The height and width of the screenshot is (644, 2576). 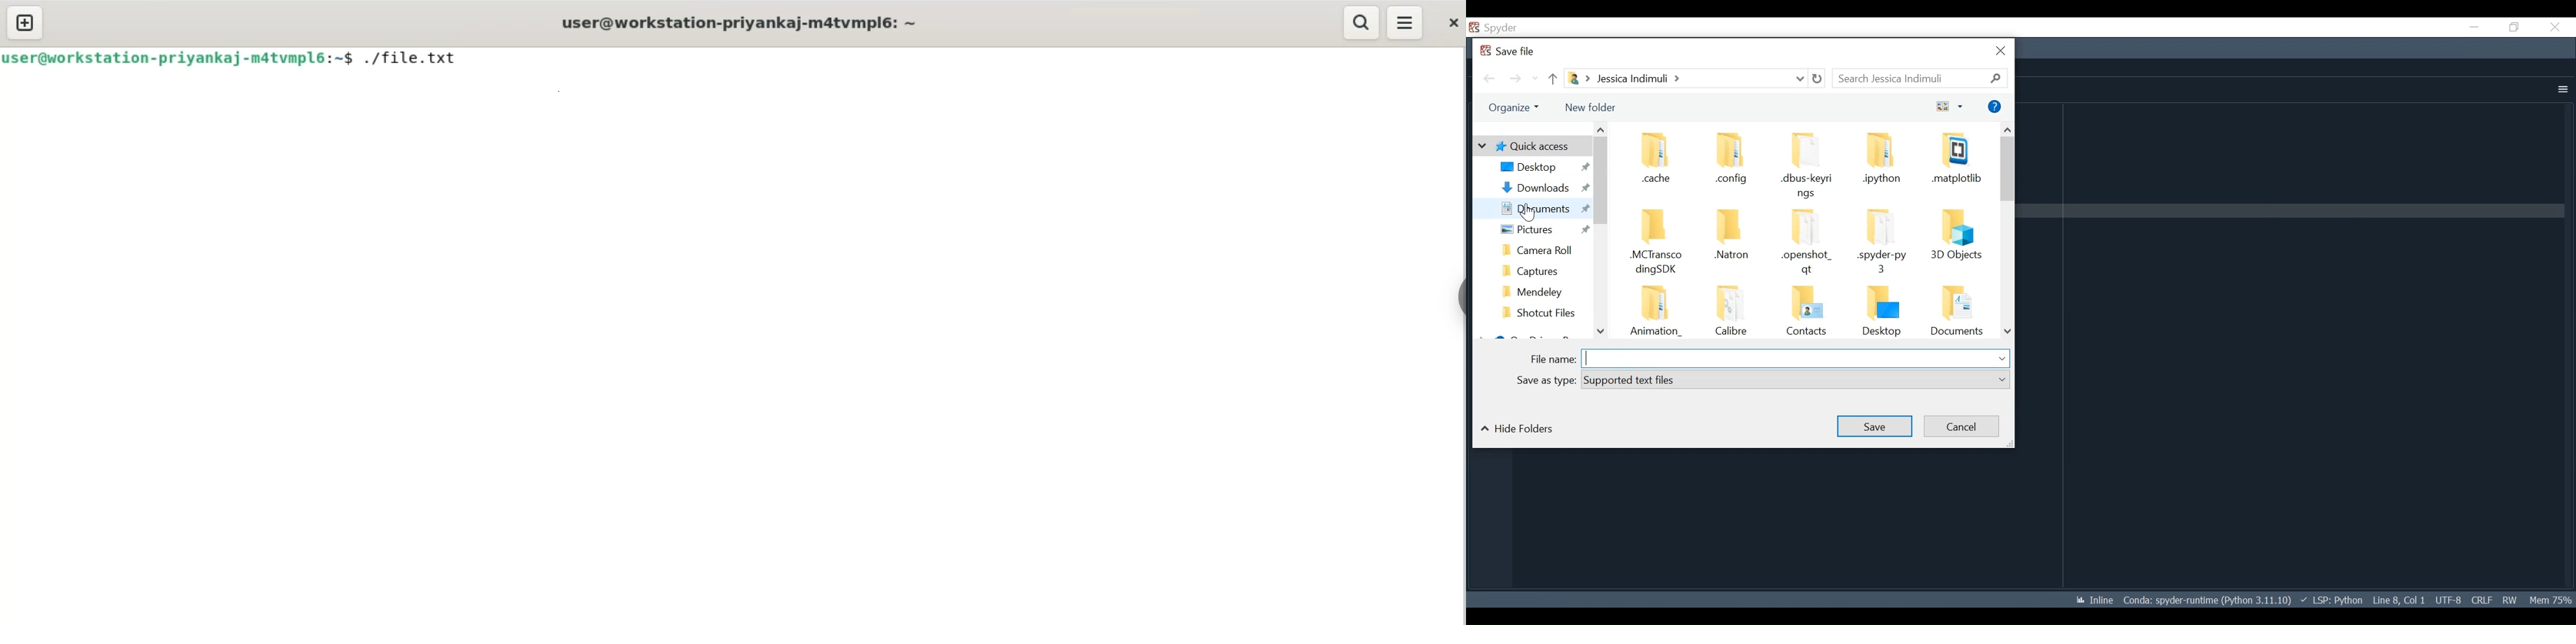 What do you see at coordinates (1538, 291) in the screenshot?
I see `Folder` at bounding box center [1538, 291].